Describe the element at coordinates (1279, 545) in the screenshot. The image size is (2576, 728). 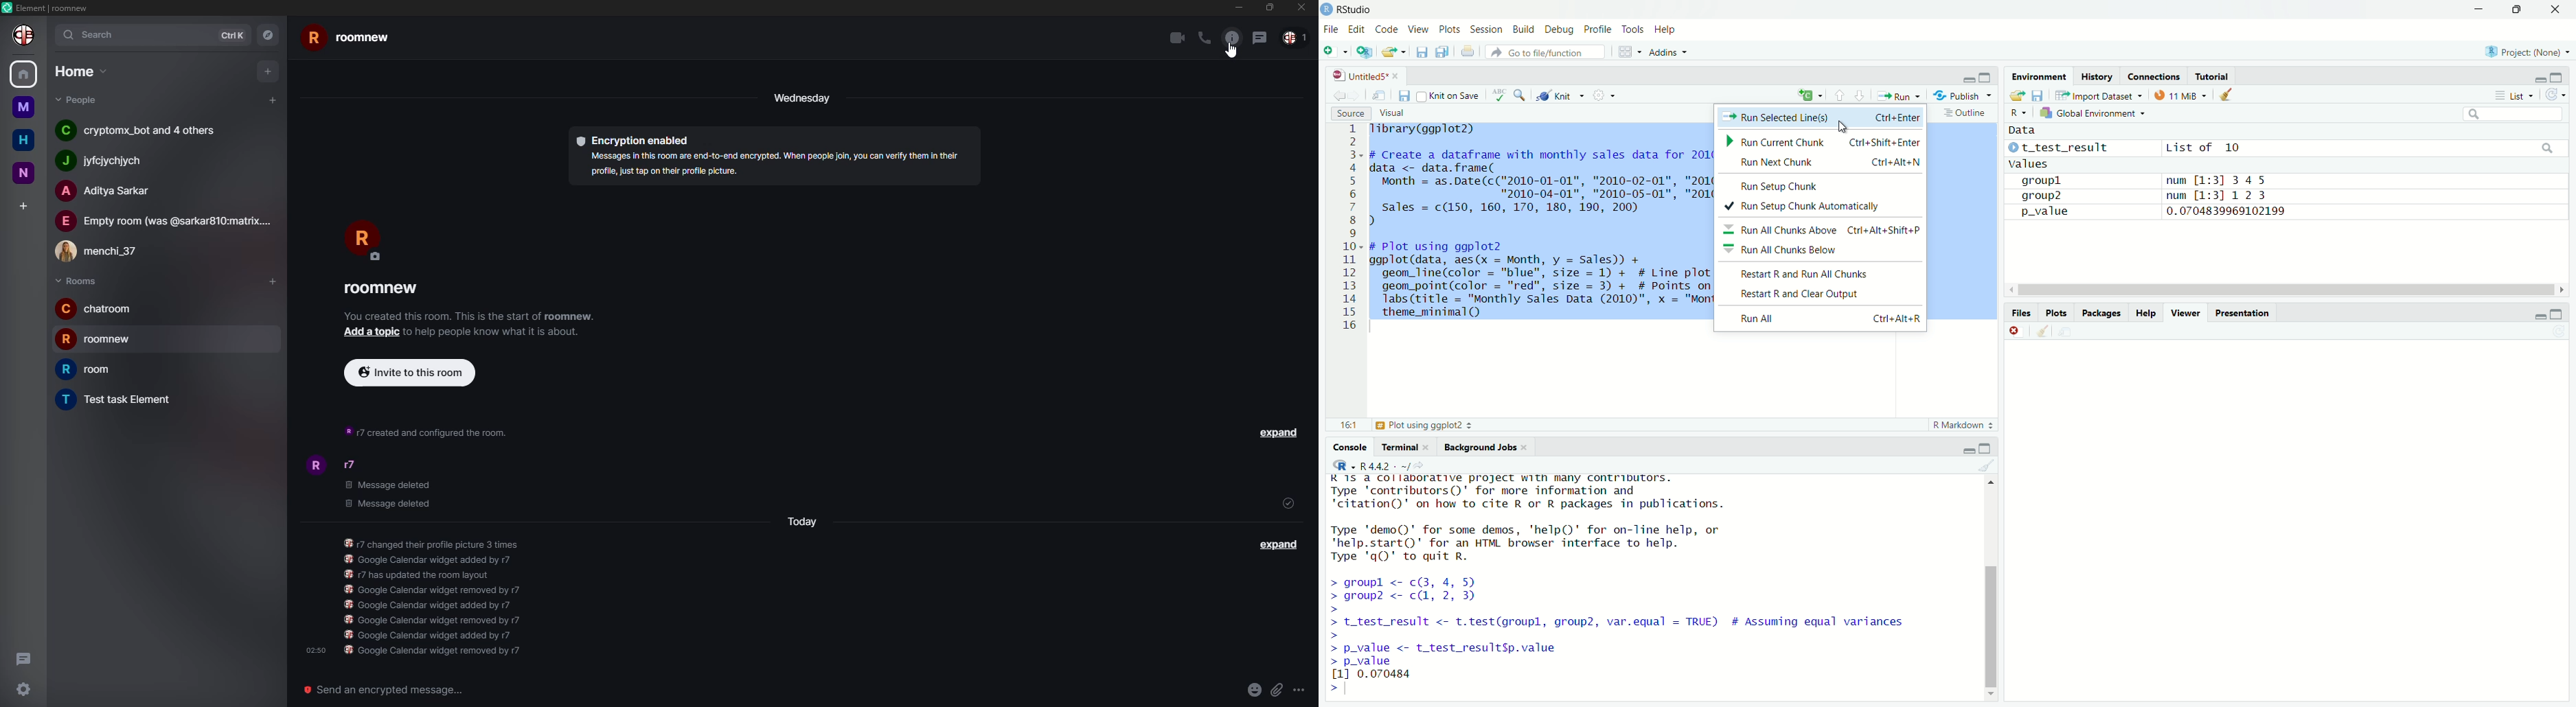
I see `expand` at that location.